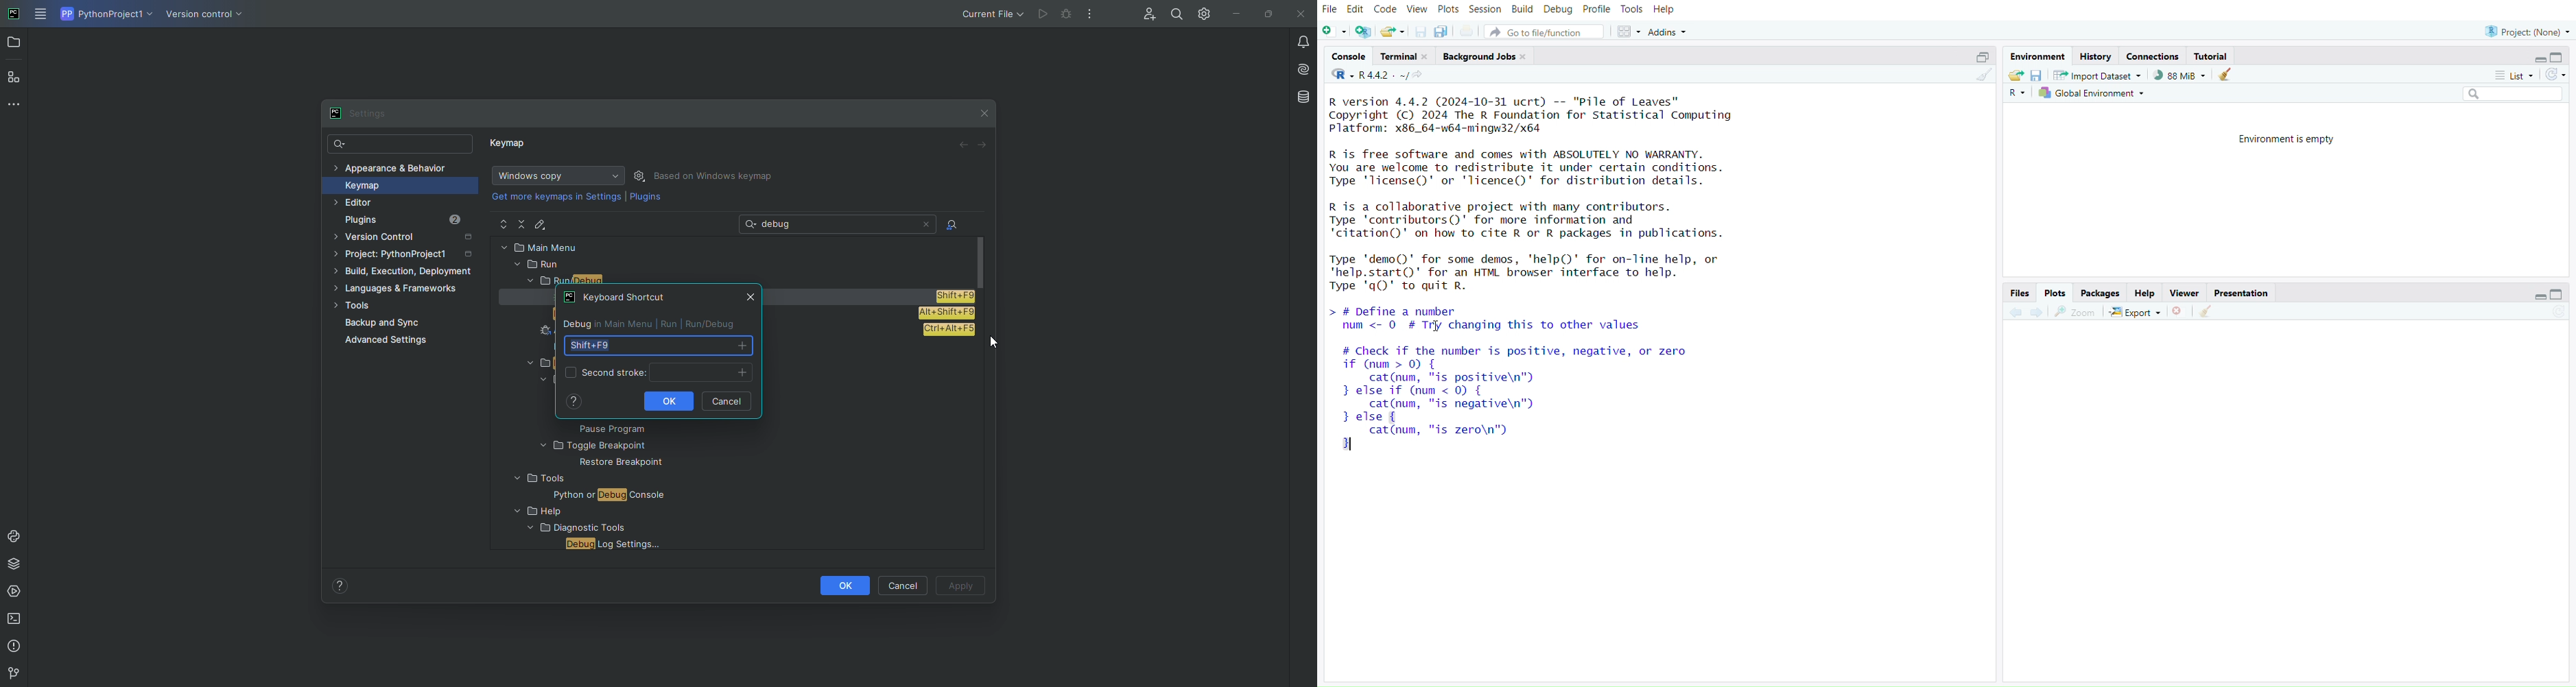 The image size is (2576, 700). I want to click on 88 mib, so click(2180, 75).